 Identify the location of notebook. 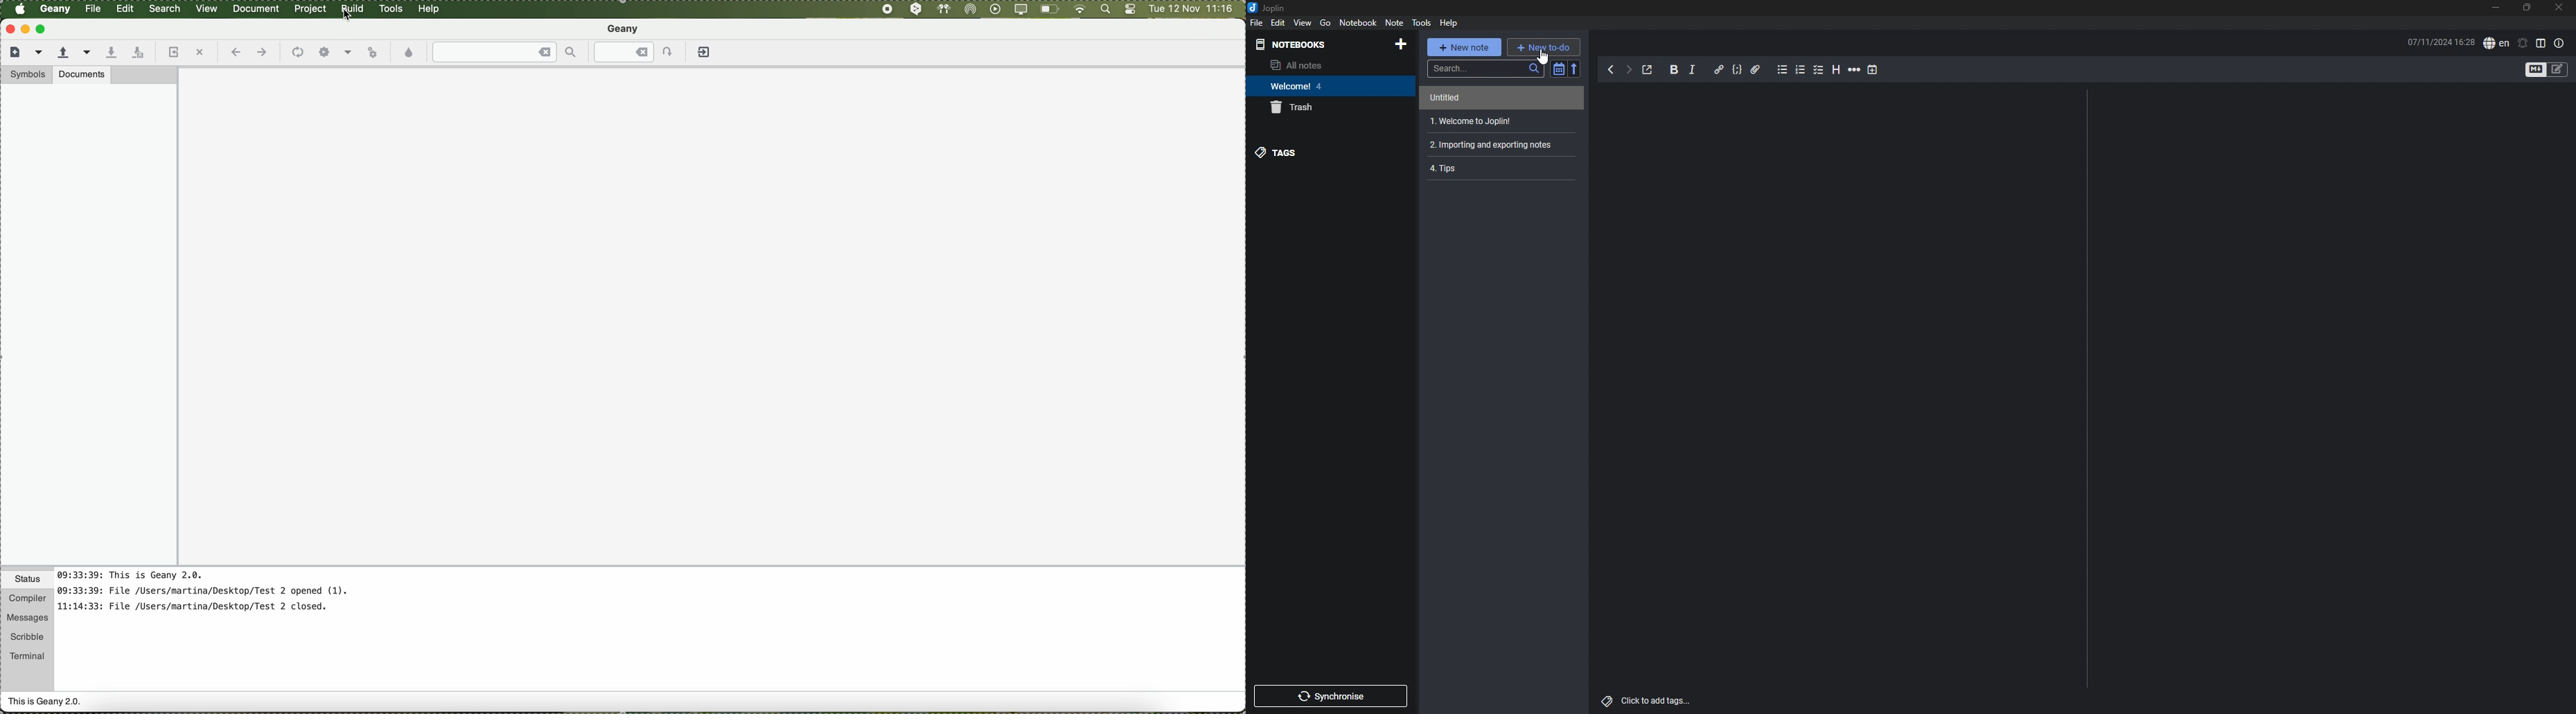
(1325, 87).